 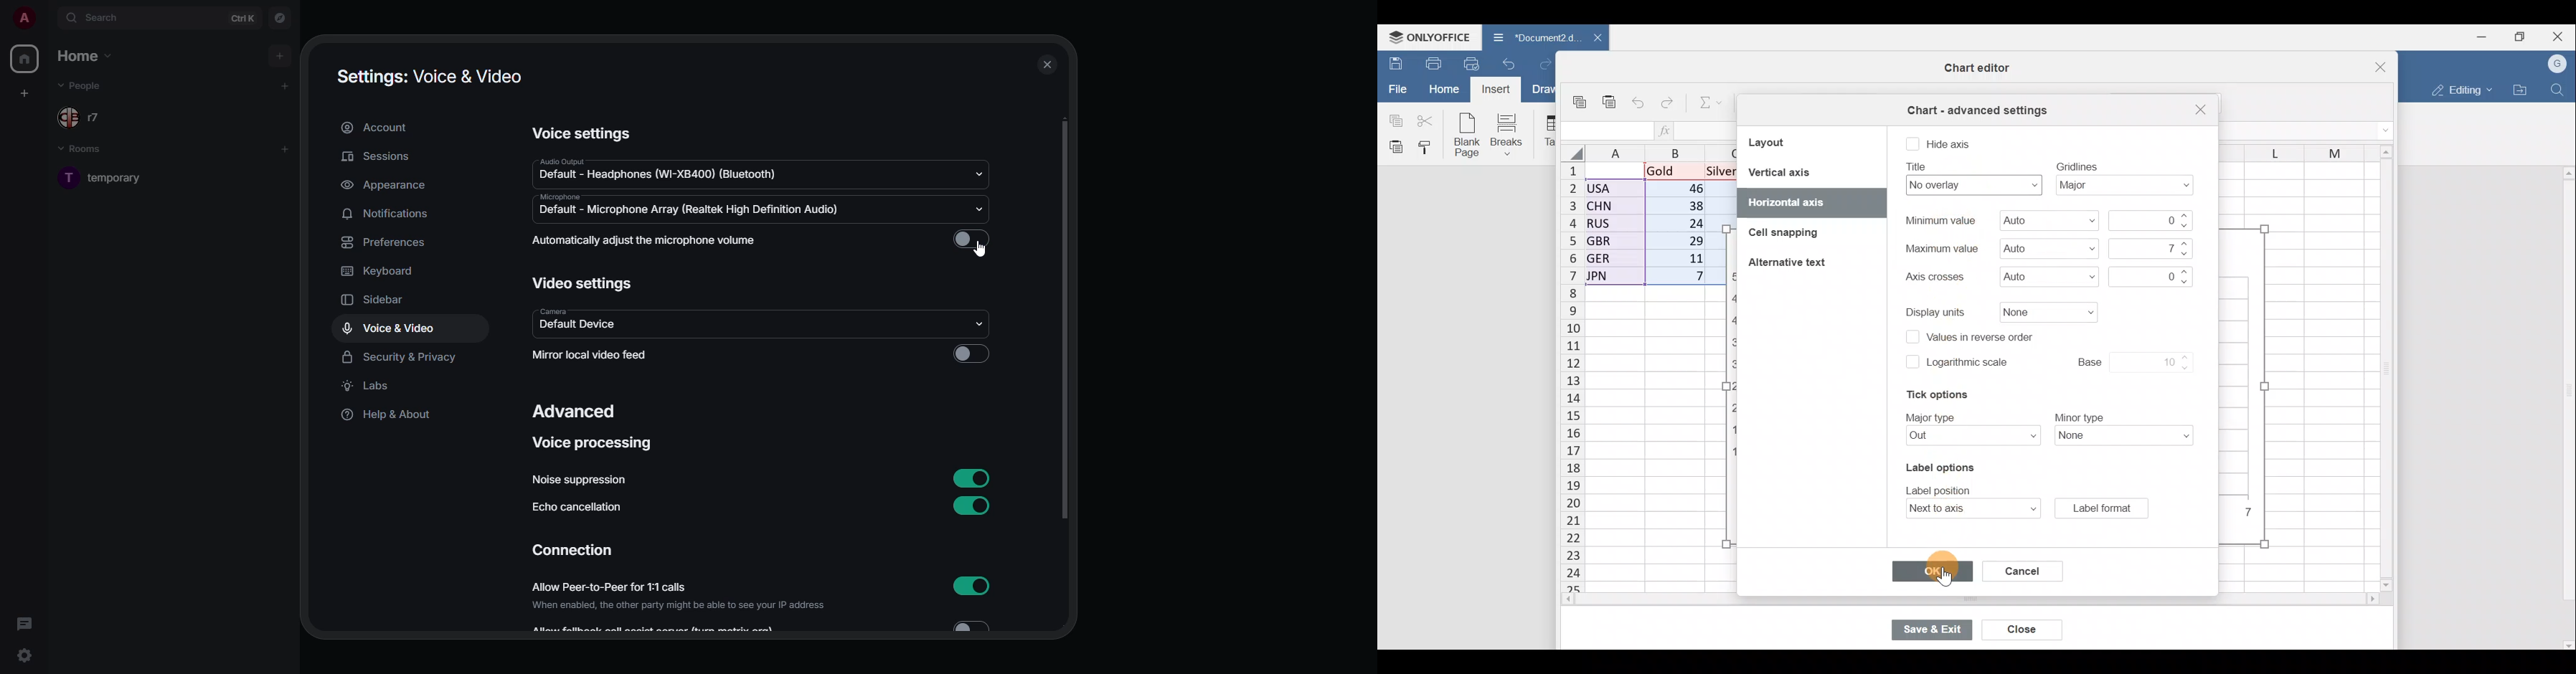 I want to click on account, so click(x=377, y=127).